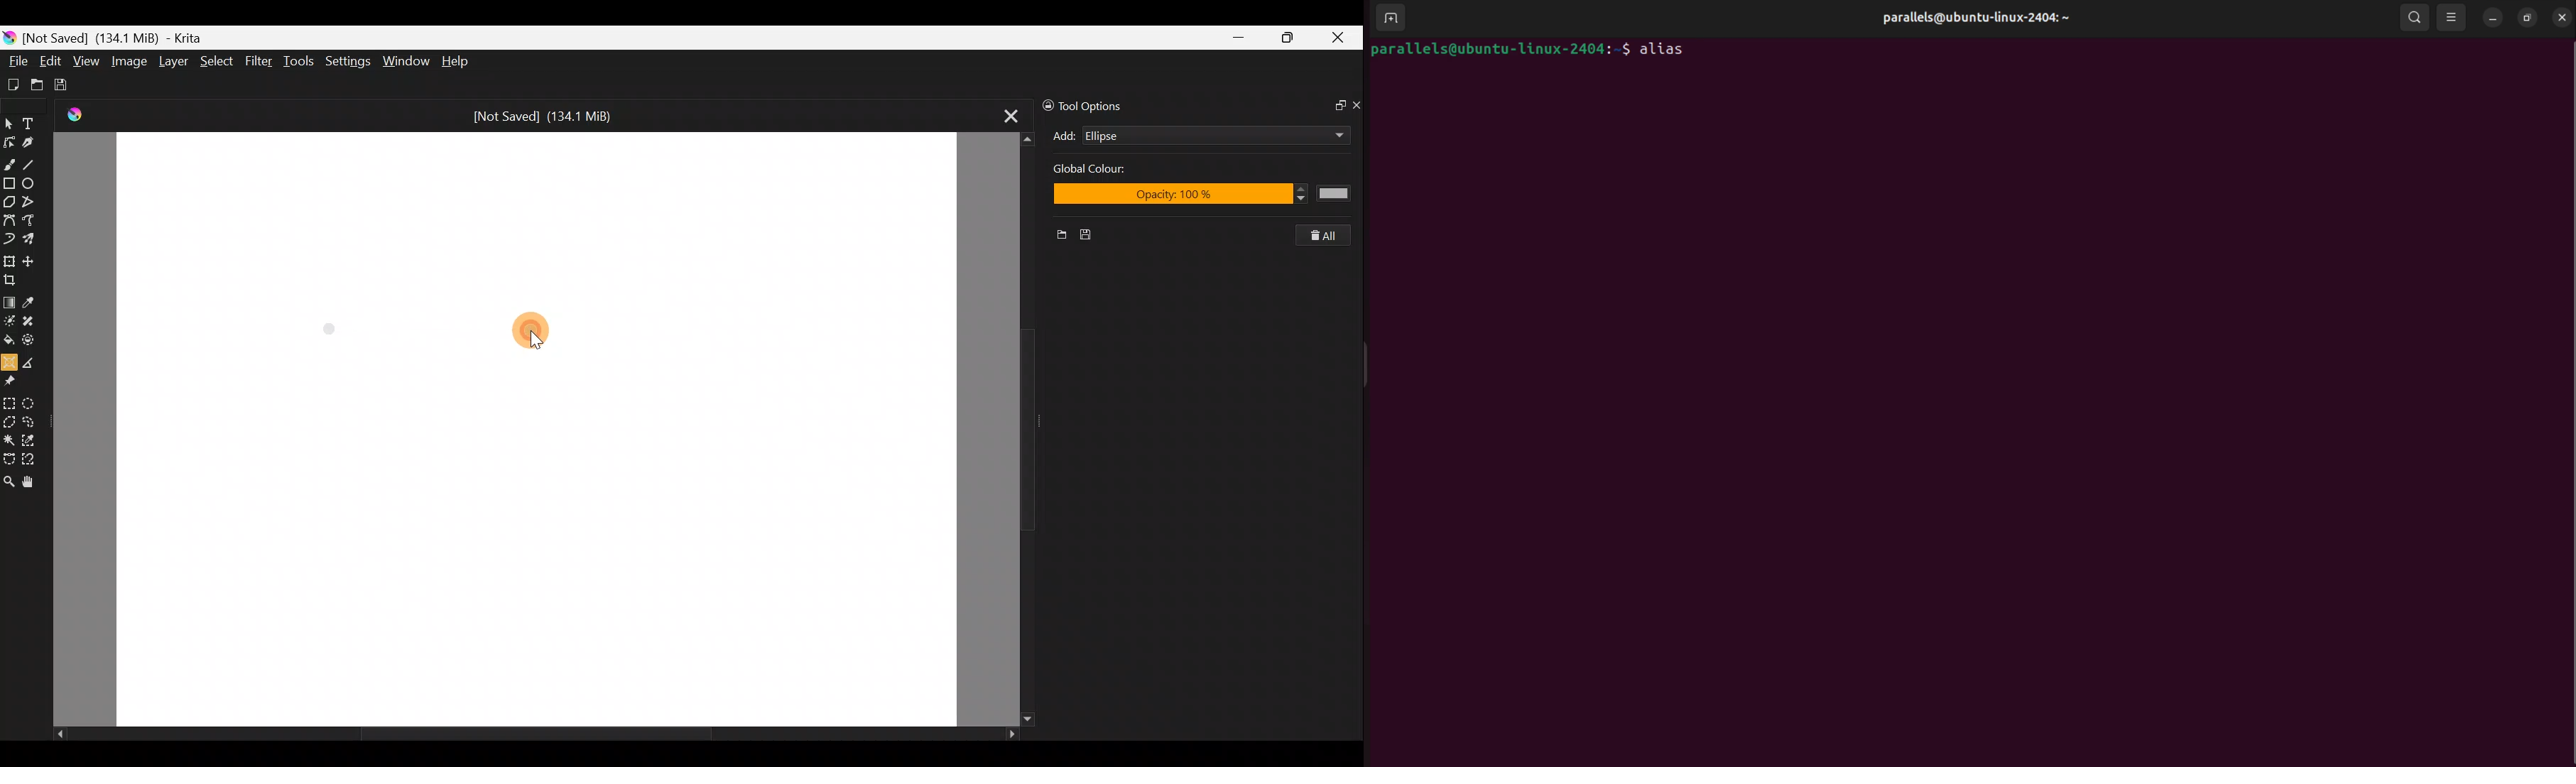 This screenshot has height=784, width=2576. What do you see at coordinates (72, 115) in the screenshot?
I see `Krita Logo` at bounding box center [72, 115].